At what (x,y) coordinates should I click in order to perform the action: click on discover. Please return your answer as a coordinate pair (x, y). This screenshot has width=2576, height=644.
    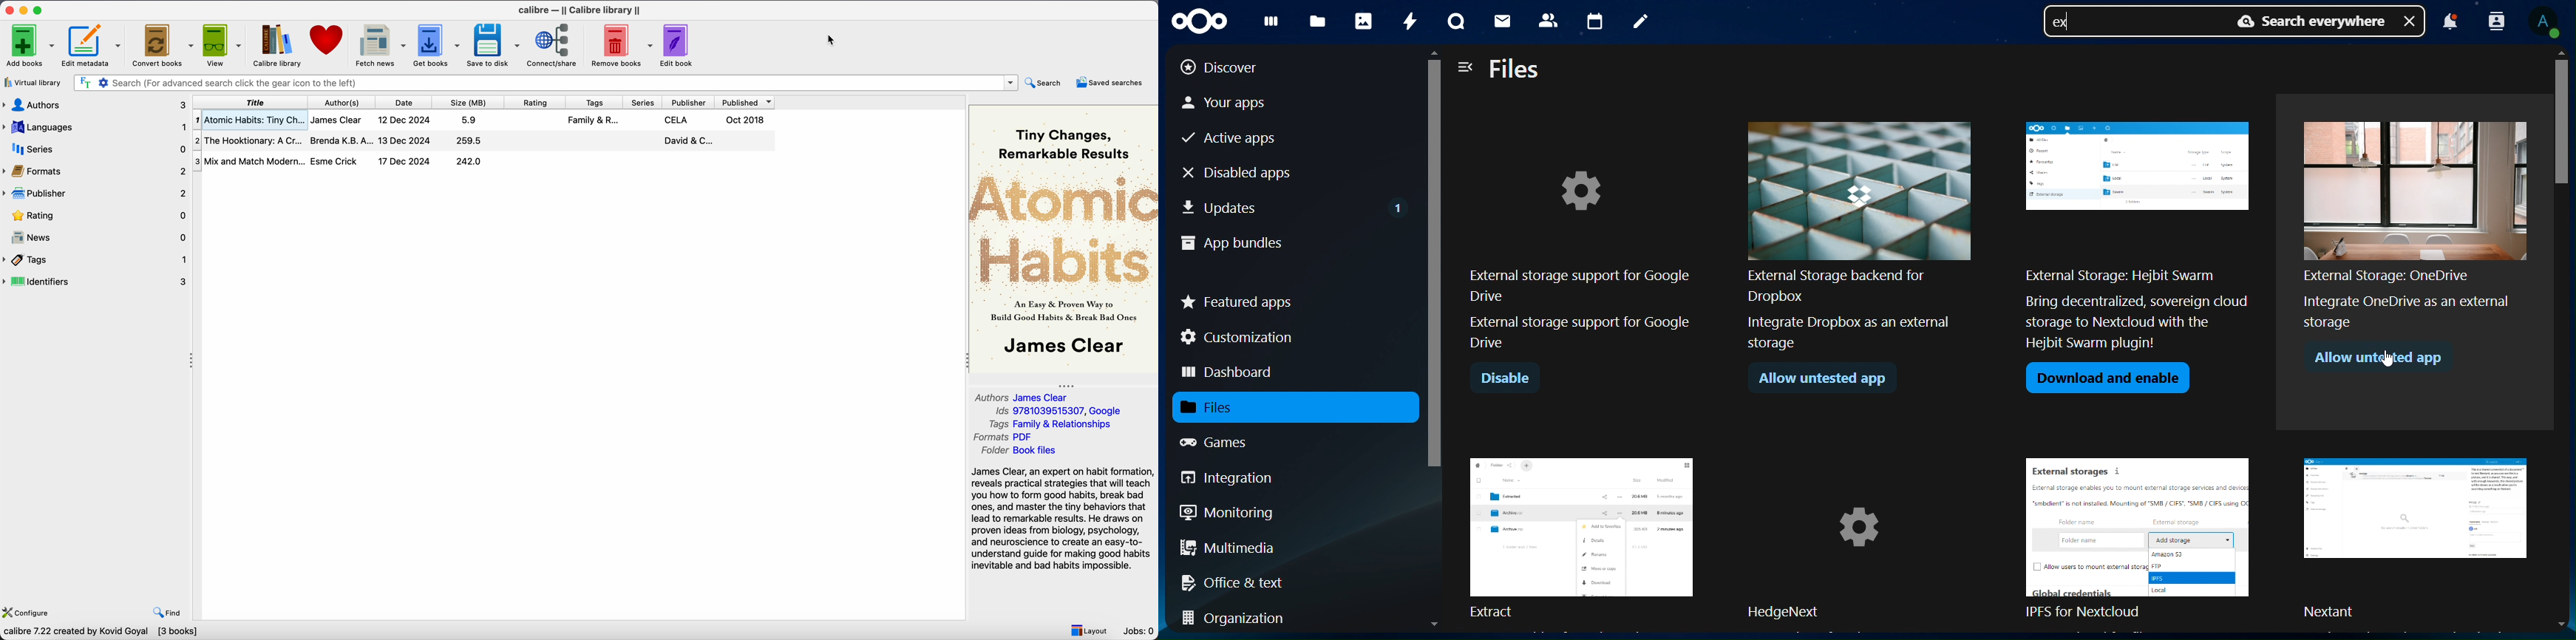
    Looking at the image, I should click on (1231, 67).